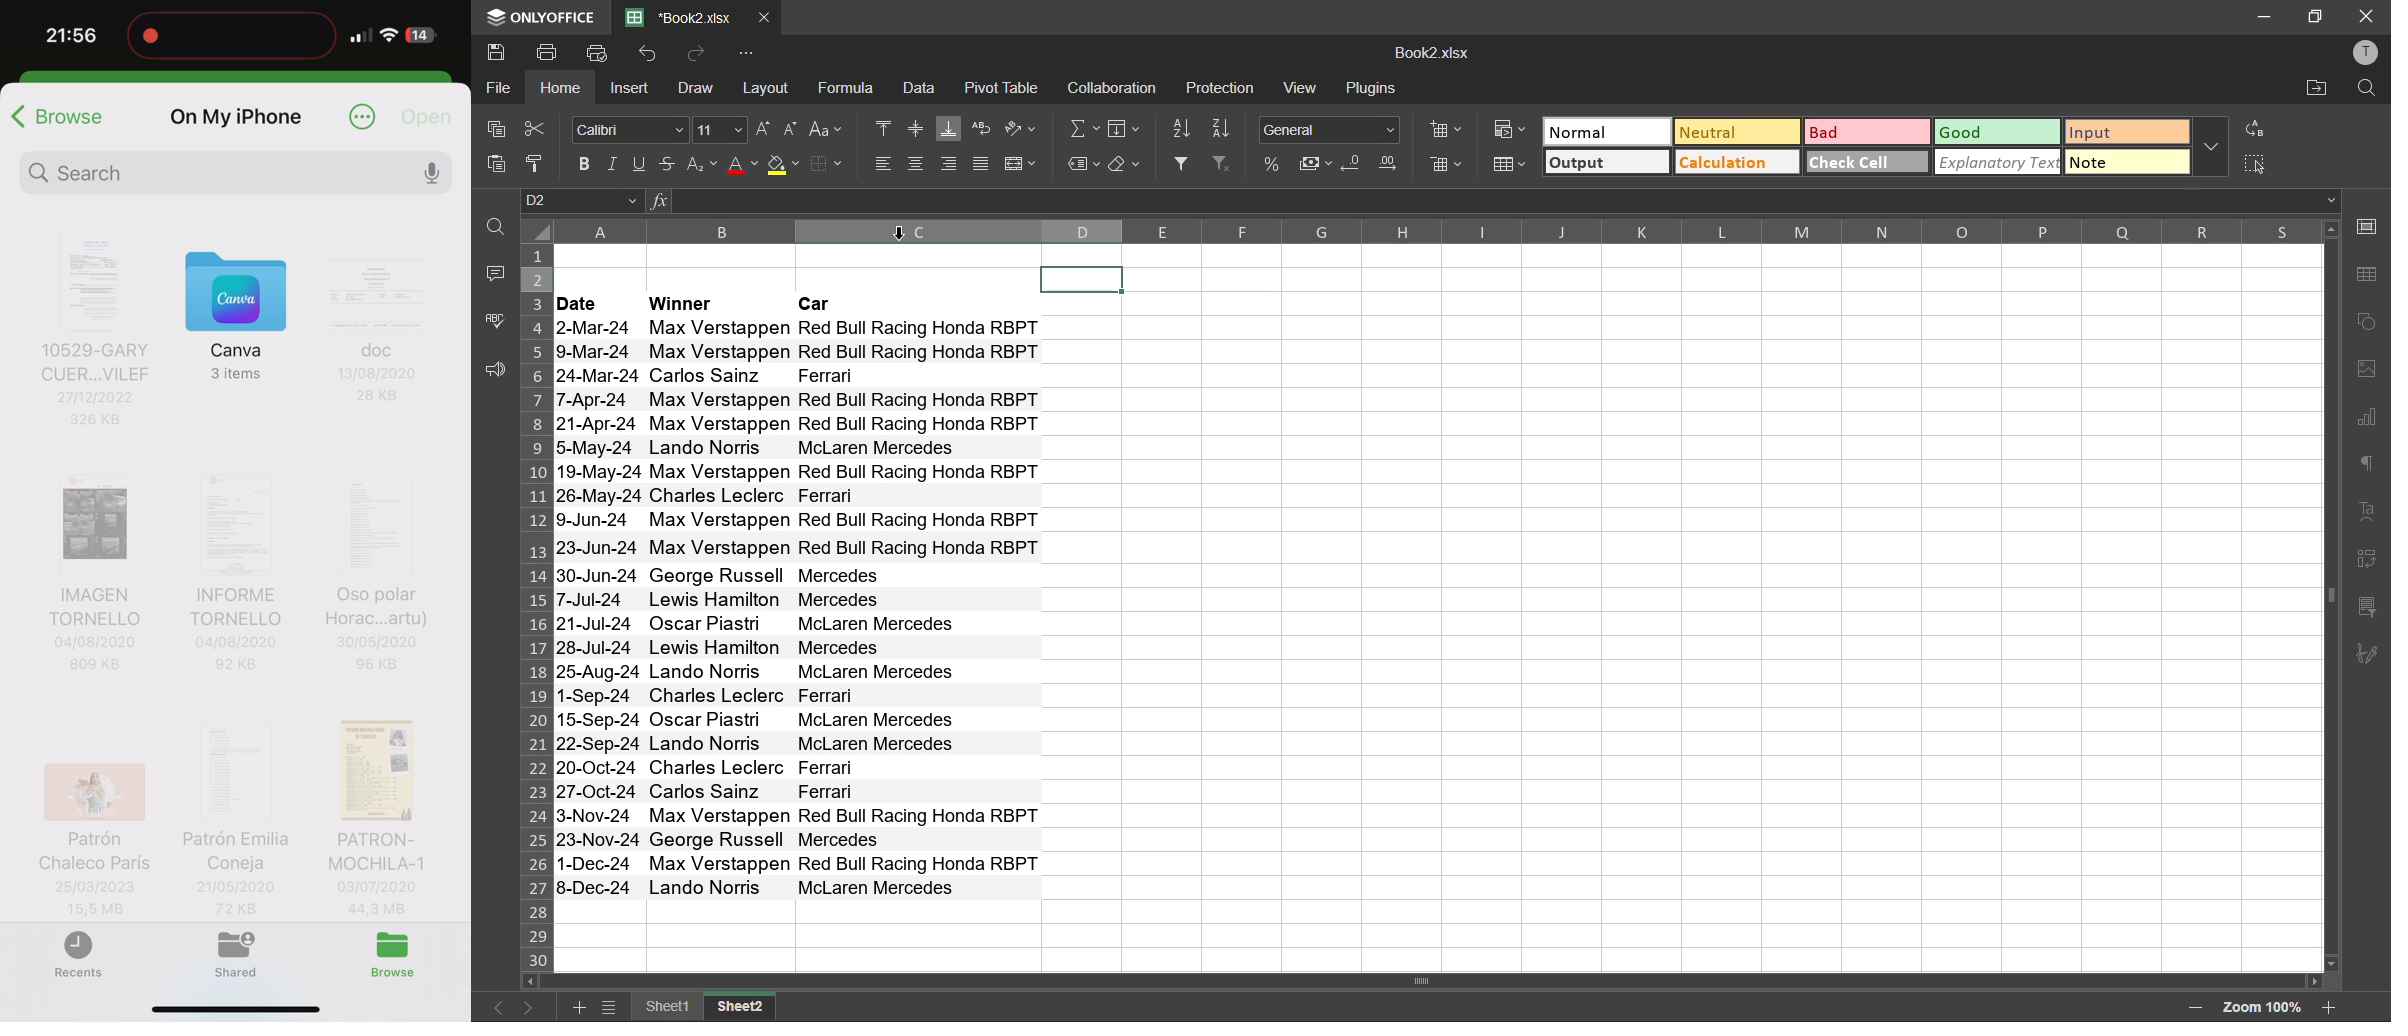 This screenshot has width=2408, height=1036. I want to click on IMAGEN
TORNELLO, so click(95, 566).